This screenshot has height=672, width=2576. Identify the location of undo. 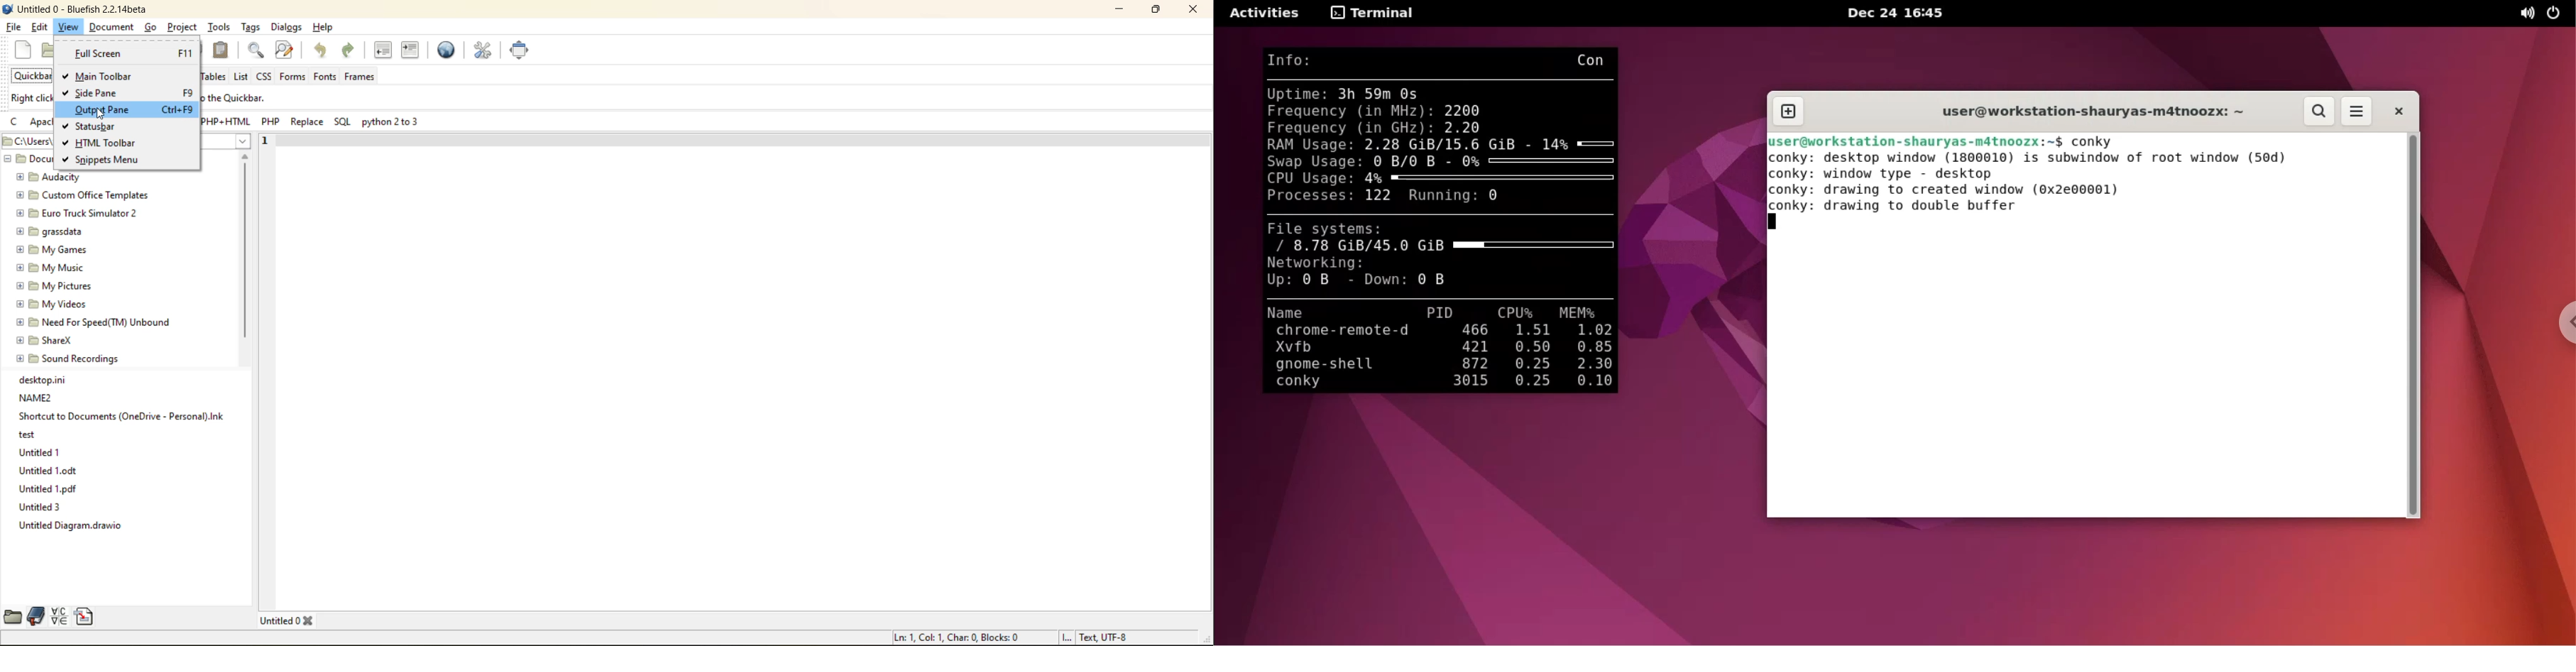
(326, 51).